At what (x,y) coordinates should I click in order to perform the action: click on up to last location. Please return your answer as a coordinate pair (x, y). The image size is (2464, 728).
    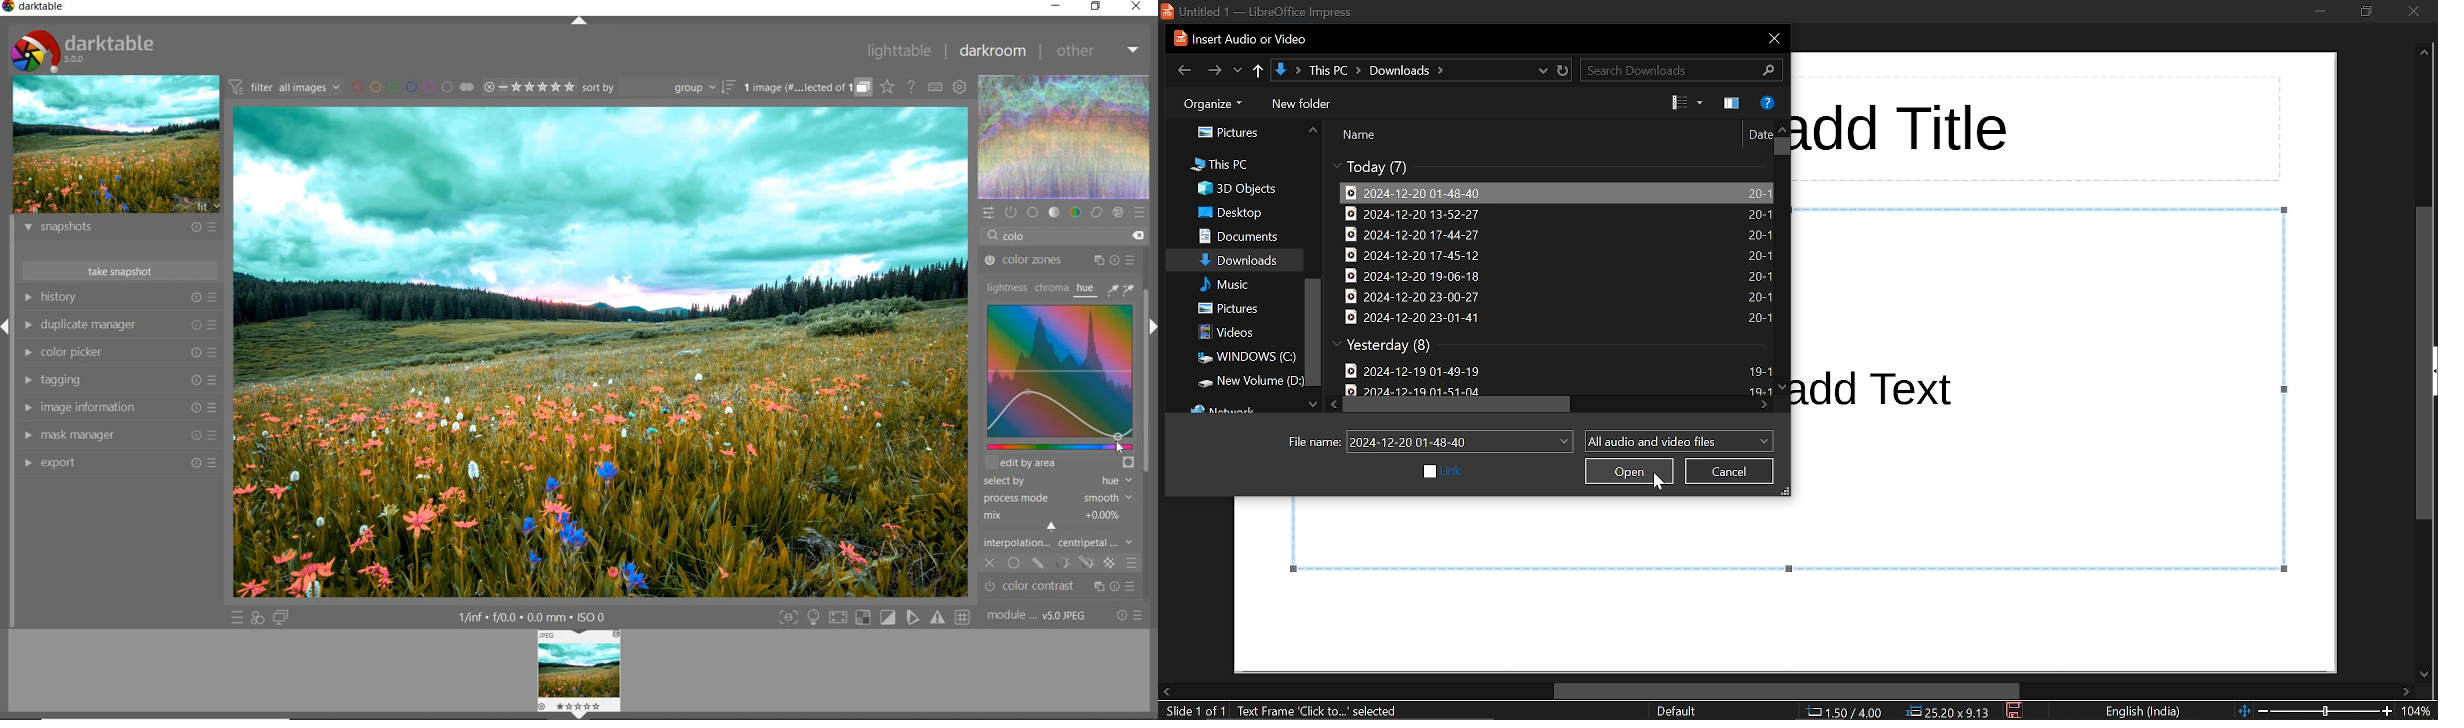
    Looking at the image, I should click on (1258, 69).